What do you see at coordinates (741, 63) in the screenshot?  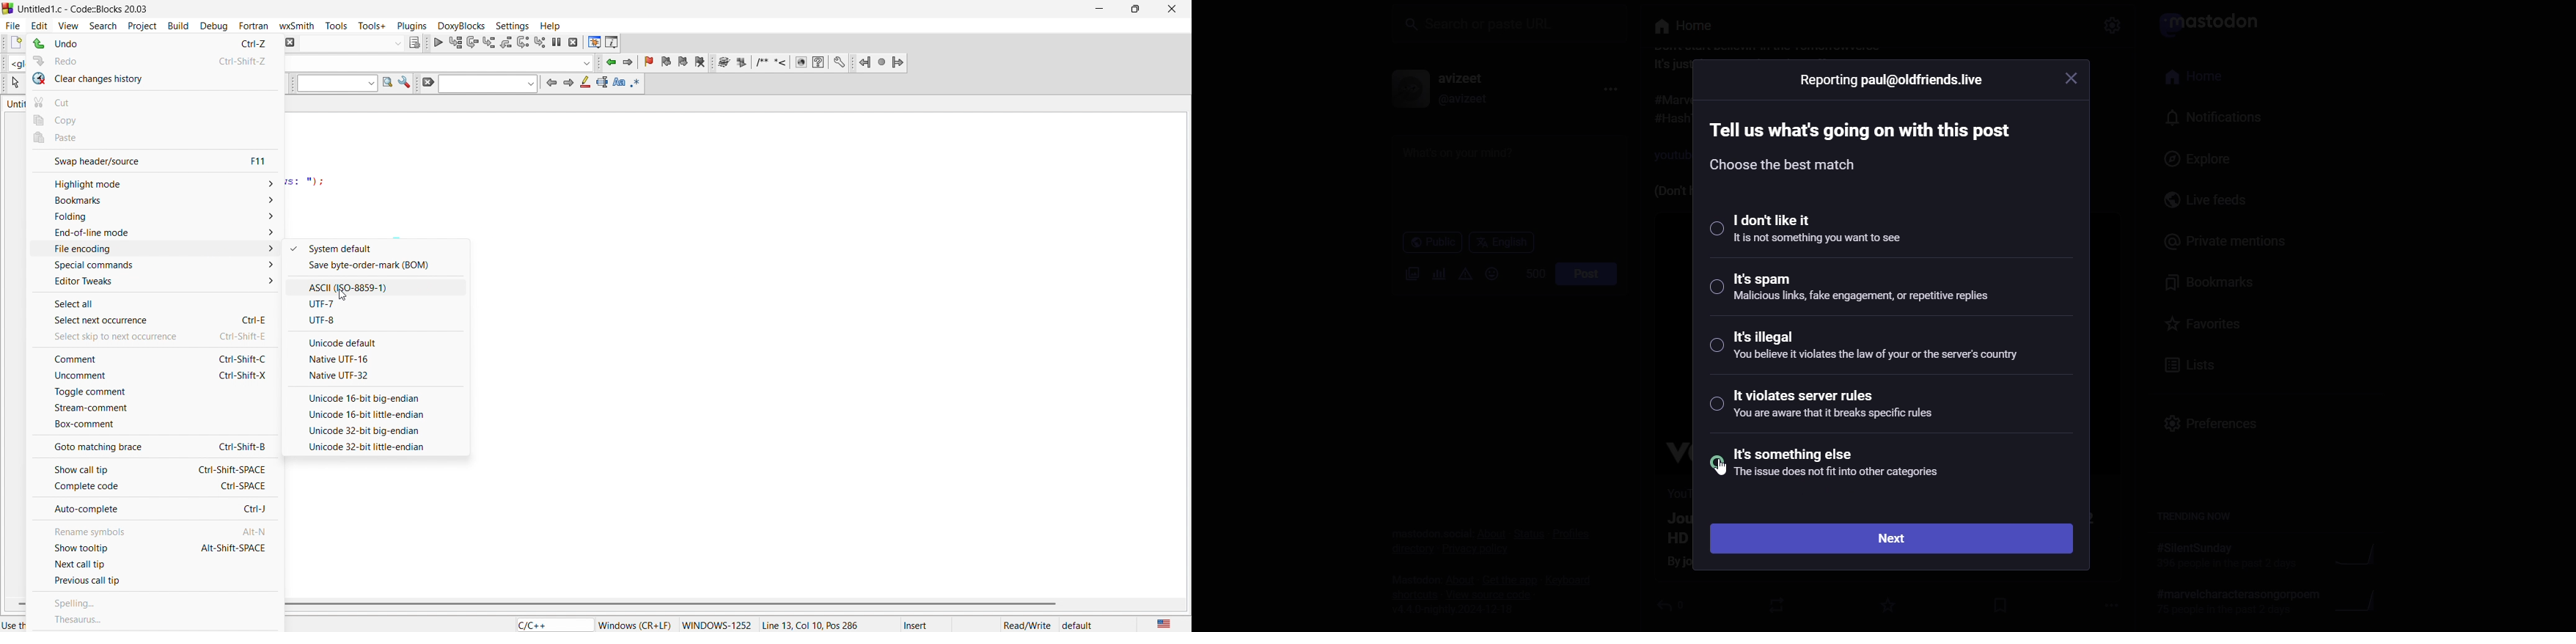 I see `Extract` at bounding box center [741, 63].